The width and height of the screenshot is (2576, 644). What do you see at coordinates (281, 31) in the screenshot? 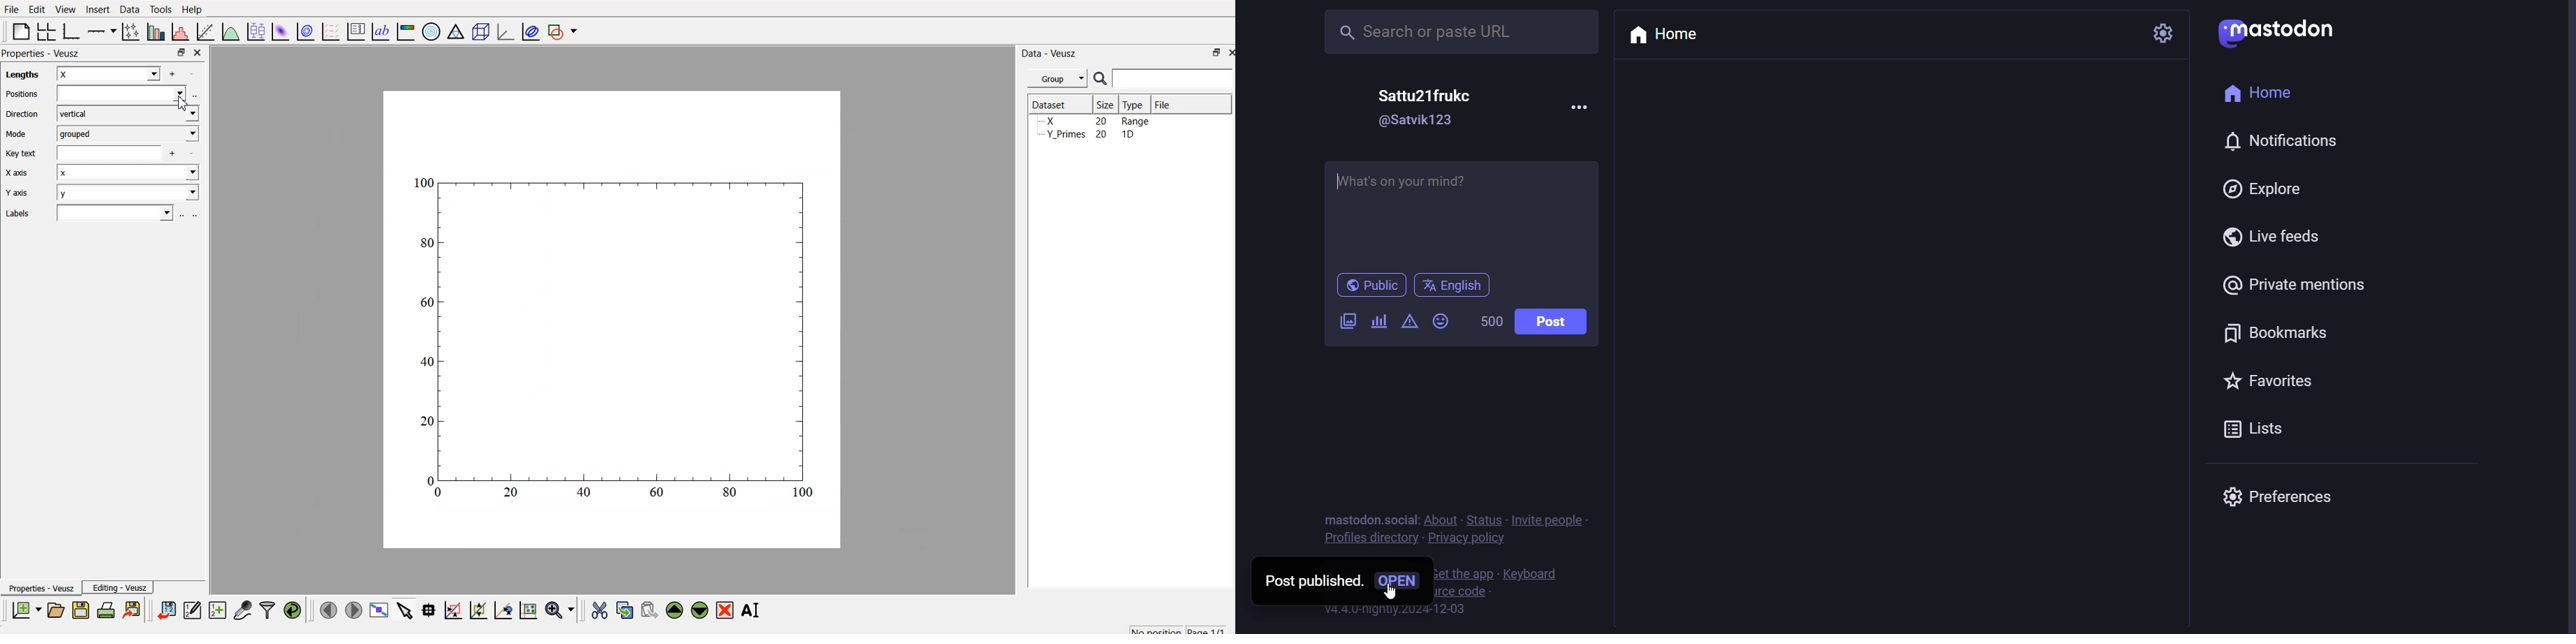
I see `plot dataset` at bounding box center [281, 31].